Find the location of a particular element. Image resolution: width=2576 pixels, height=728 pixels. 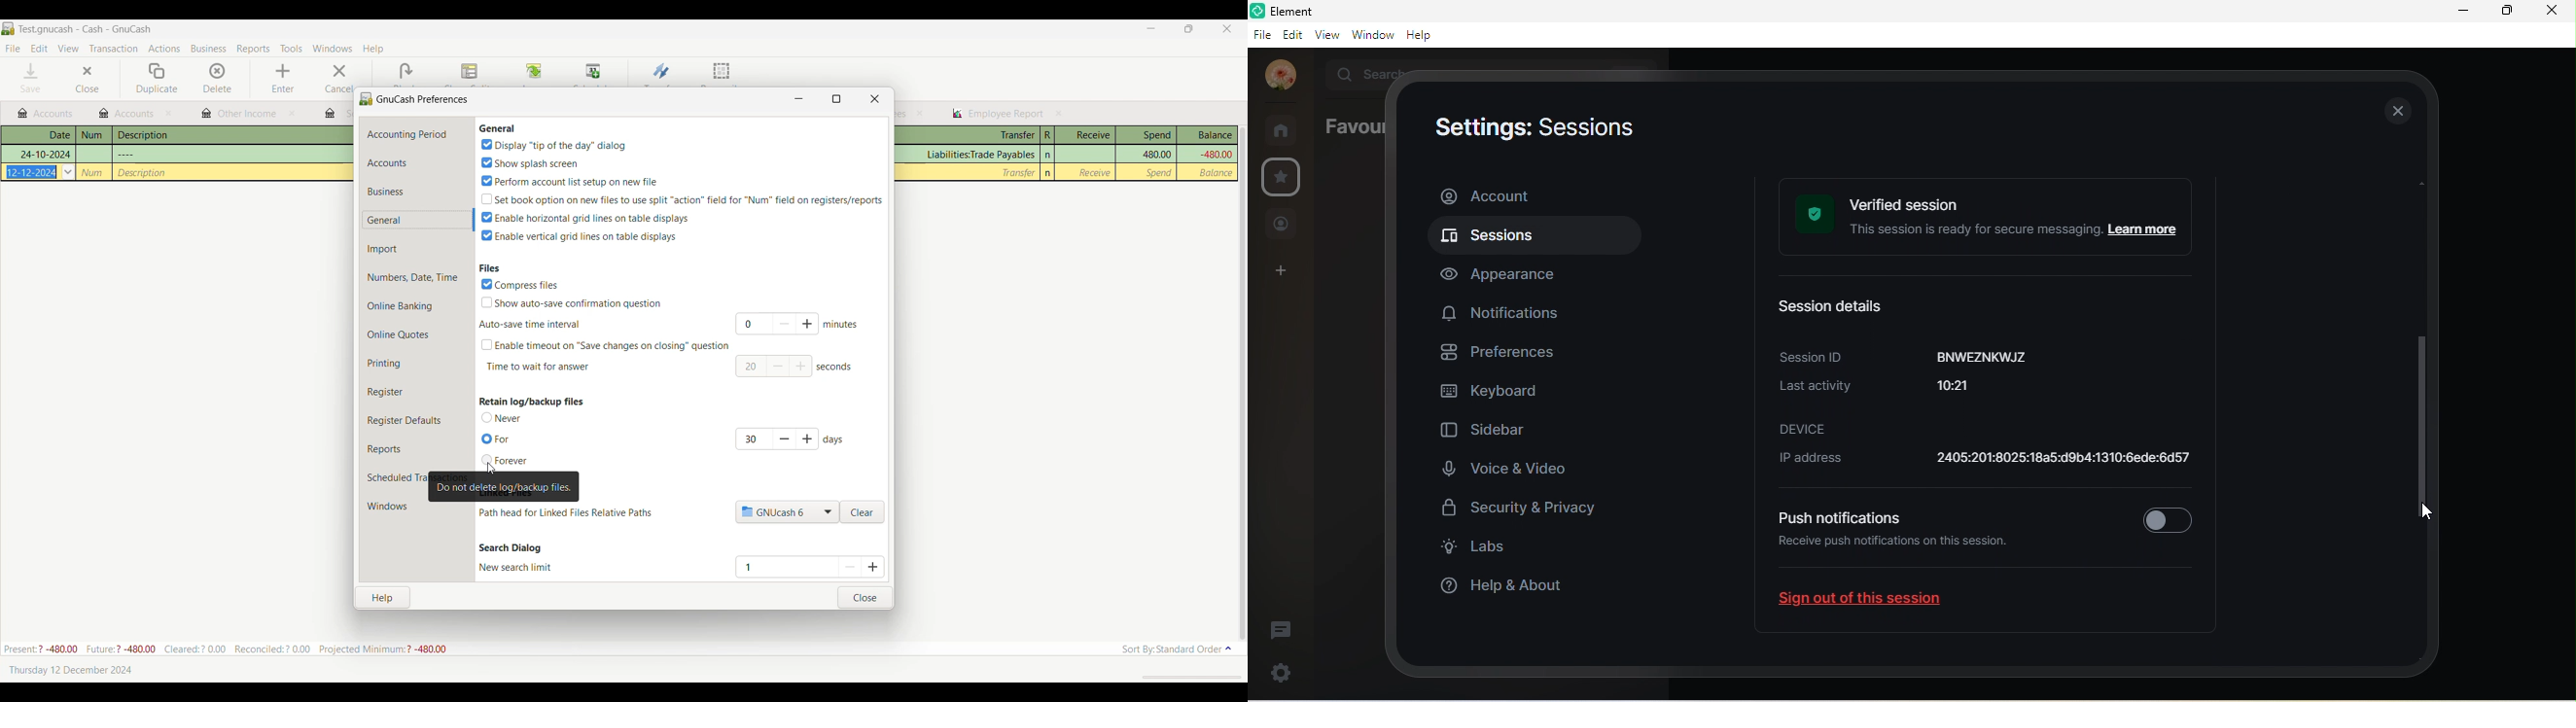

sign out of this session is located at coordinates (1876, 603).